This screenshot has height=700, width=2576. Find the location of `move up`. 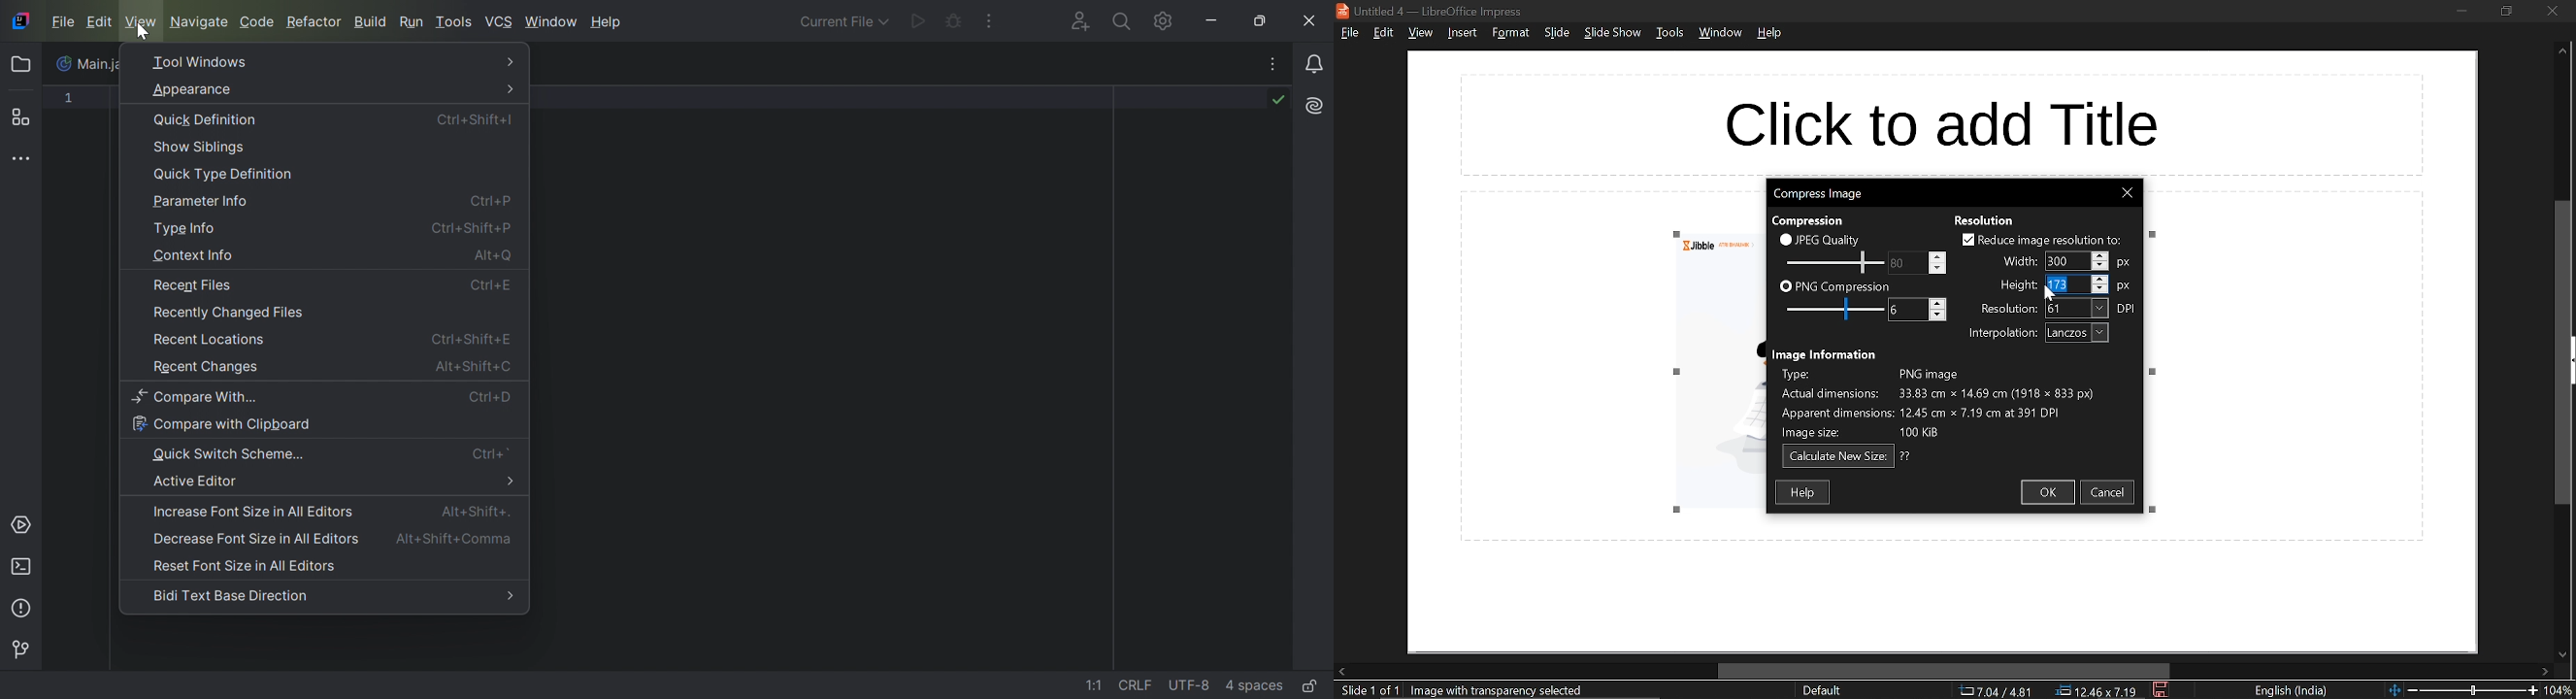

move up is located at coordinates (2562, 54).